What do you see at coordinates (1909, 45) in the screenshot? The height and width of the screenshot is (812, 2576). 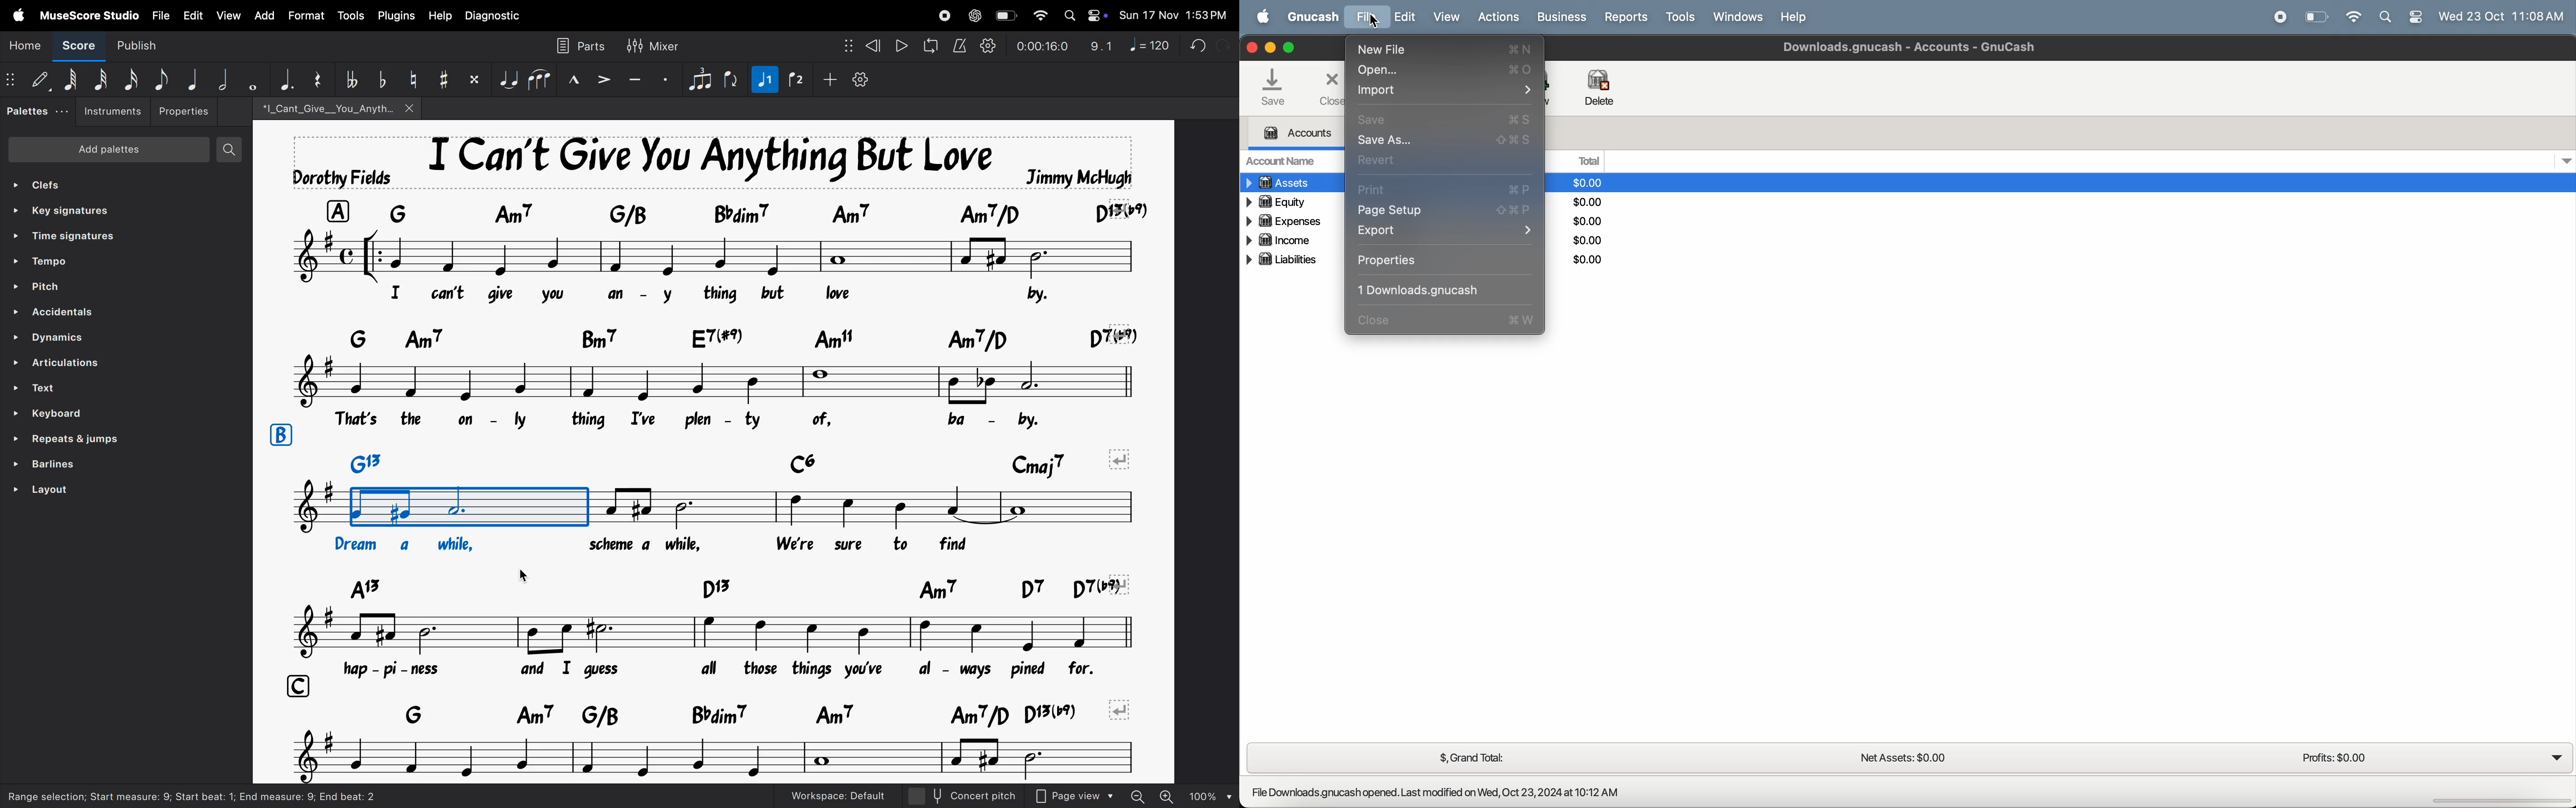 I see `Downloads gnucash - Accounts - Gnucash` at bounding box center [1909, 45].